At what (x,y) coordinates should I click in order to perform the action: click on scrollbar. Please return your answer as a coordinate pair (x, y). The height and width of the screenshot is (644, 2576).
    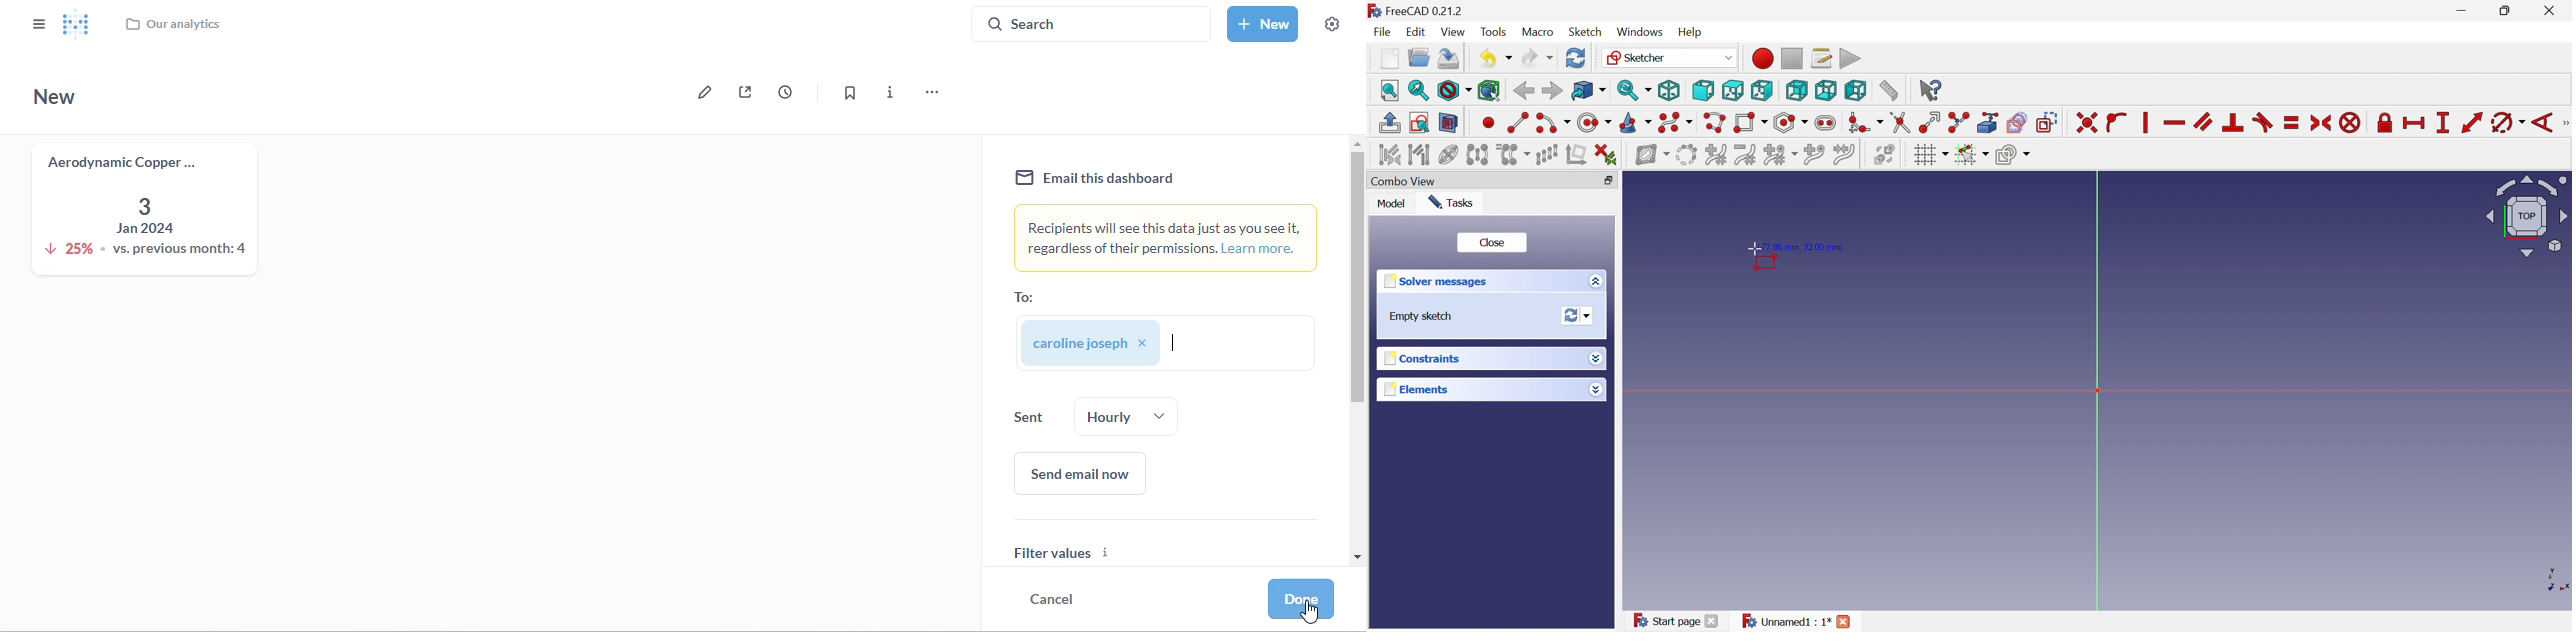
    Looking at the image, I should click on (1356, 347).